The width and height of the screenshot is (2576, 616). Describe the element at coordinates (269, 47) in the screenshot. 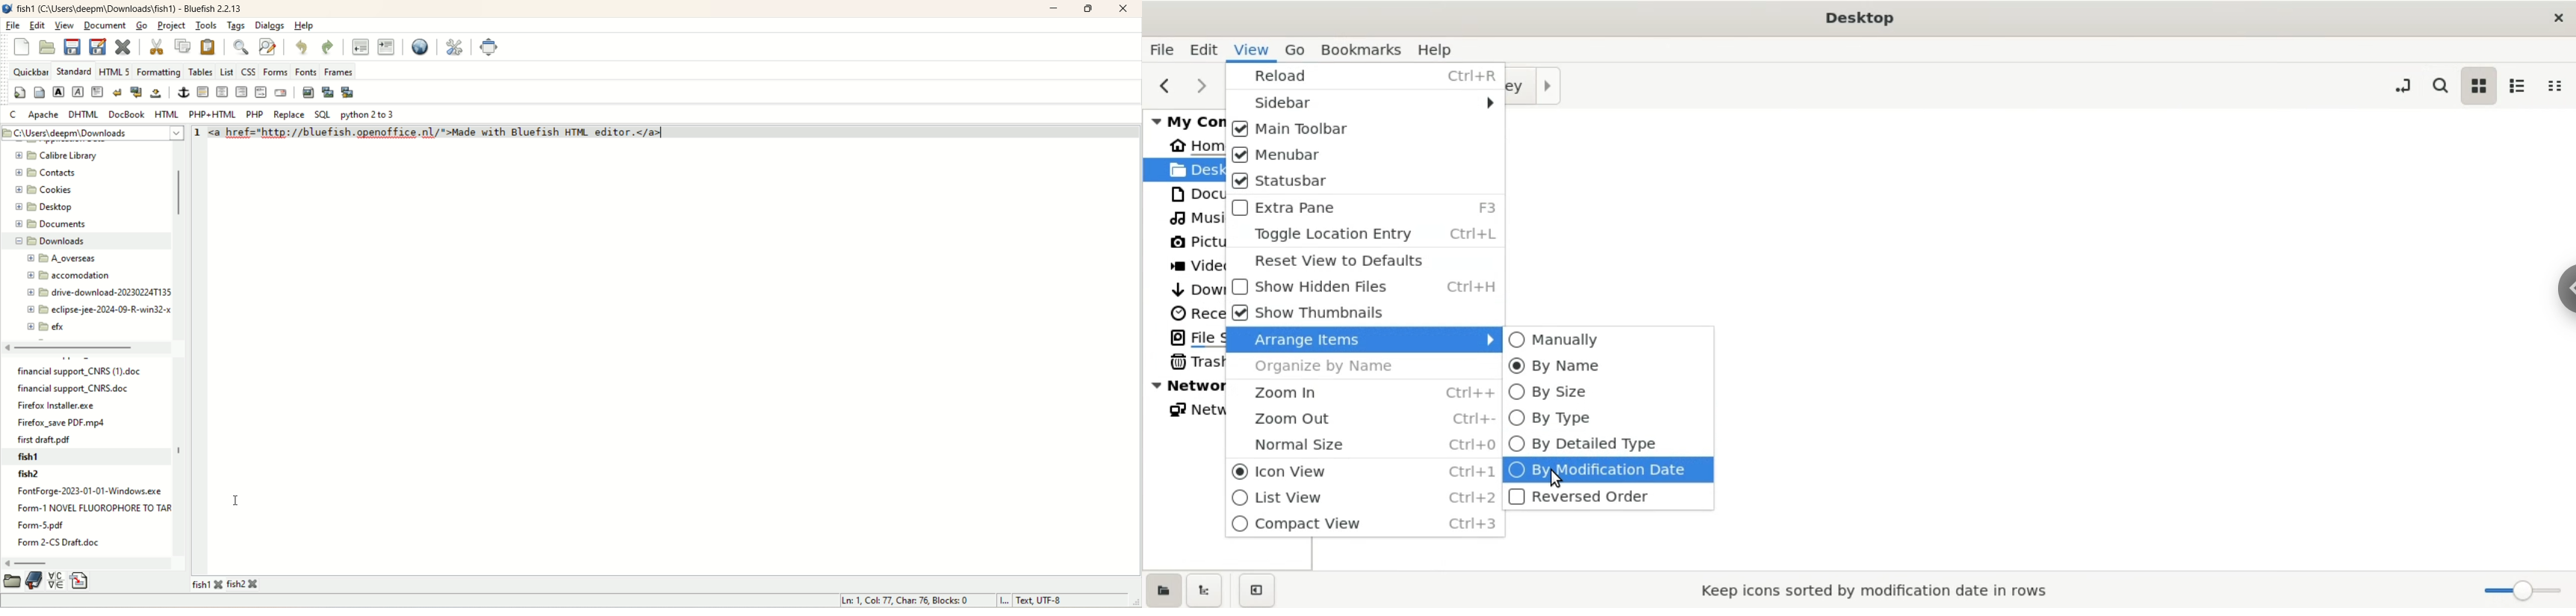

I see `advance find and replace` at that location.